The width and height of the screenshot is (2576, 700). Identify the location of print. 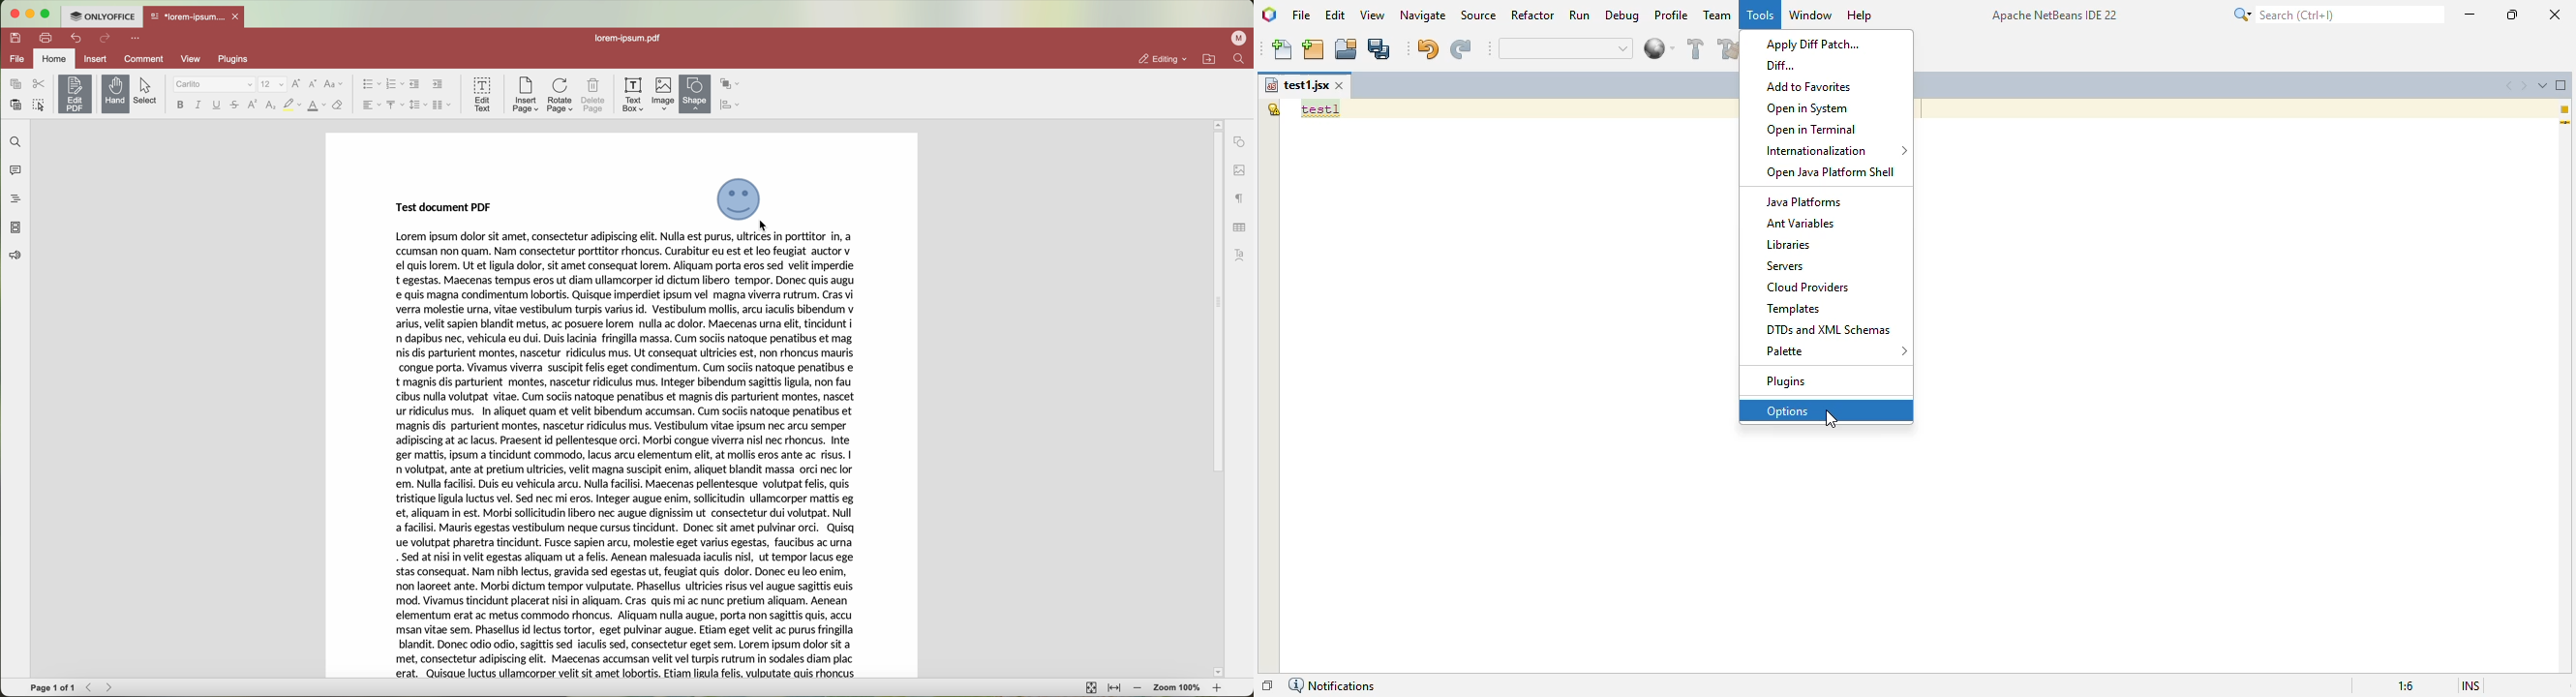
(47, 37).